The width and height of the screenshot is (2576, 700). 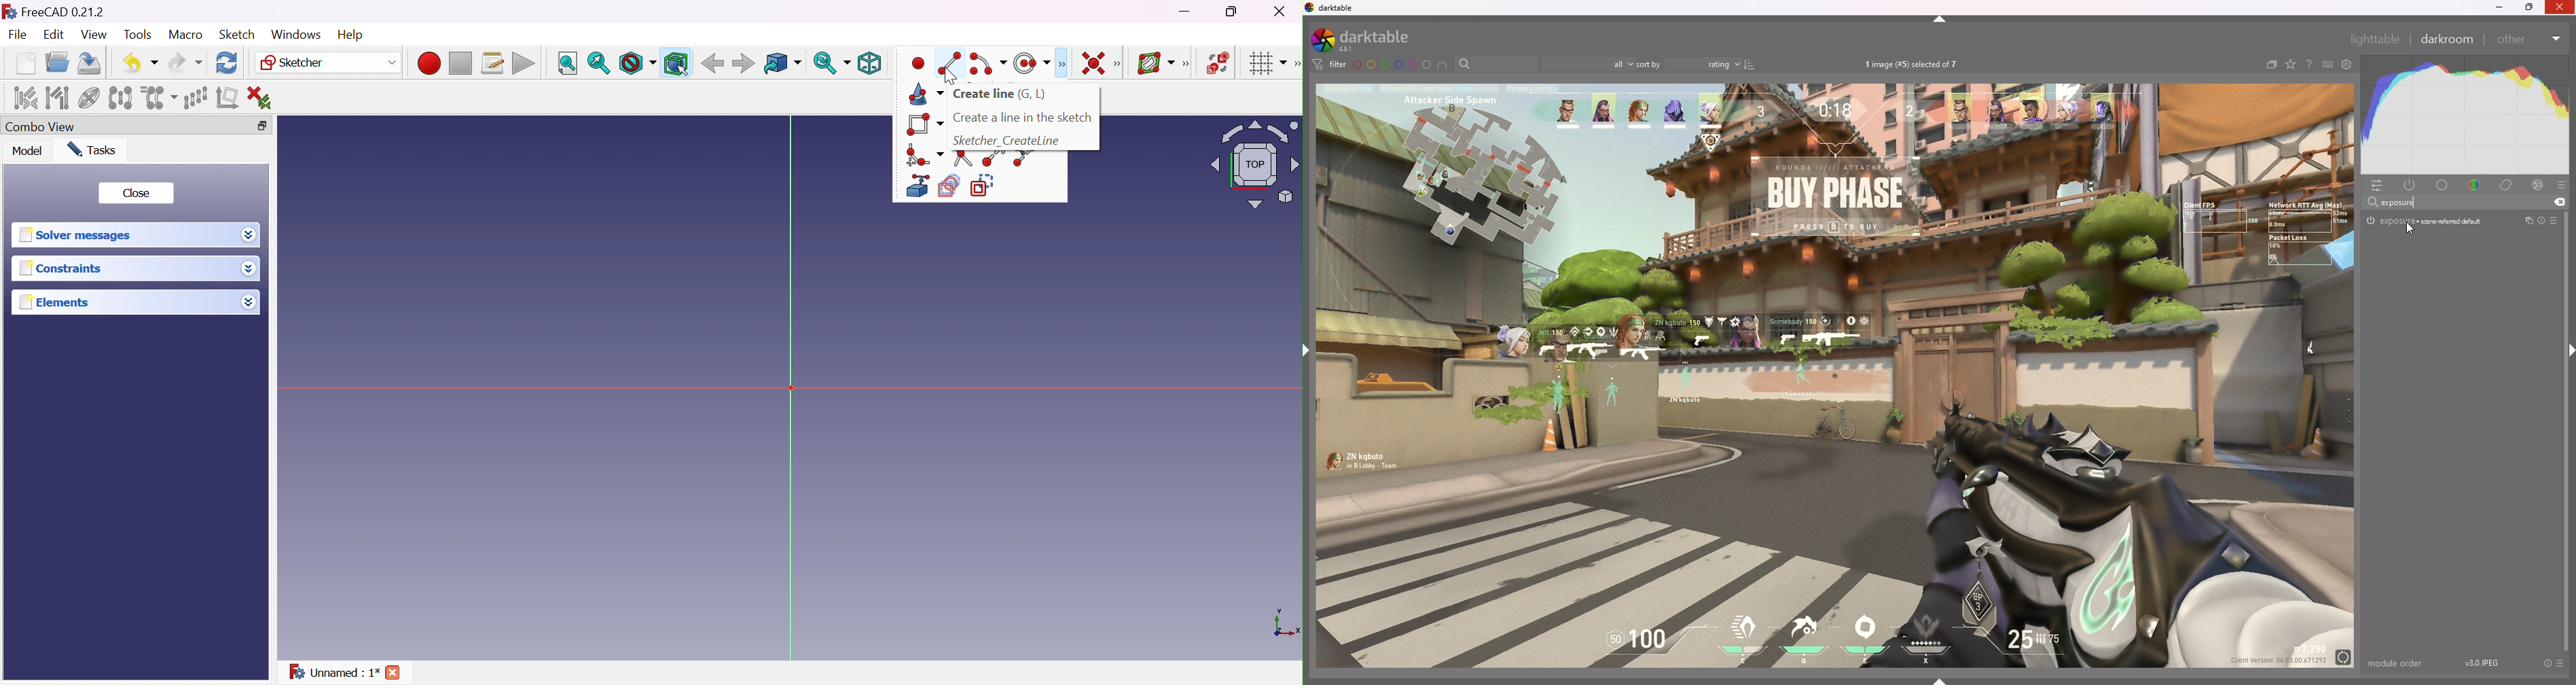 What do you see at coordinates (1750, 64) in the screenshot?
I see `reverse sort` at bounding box center [1750, 64].